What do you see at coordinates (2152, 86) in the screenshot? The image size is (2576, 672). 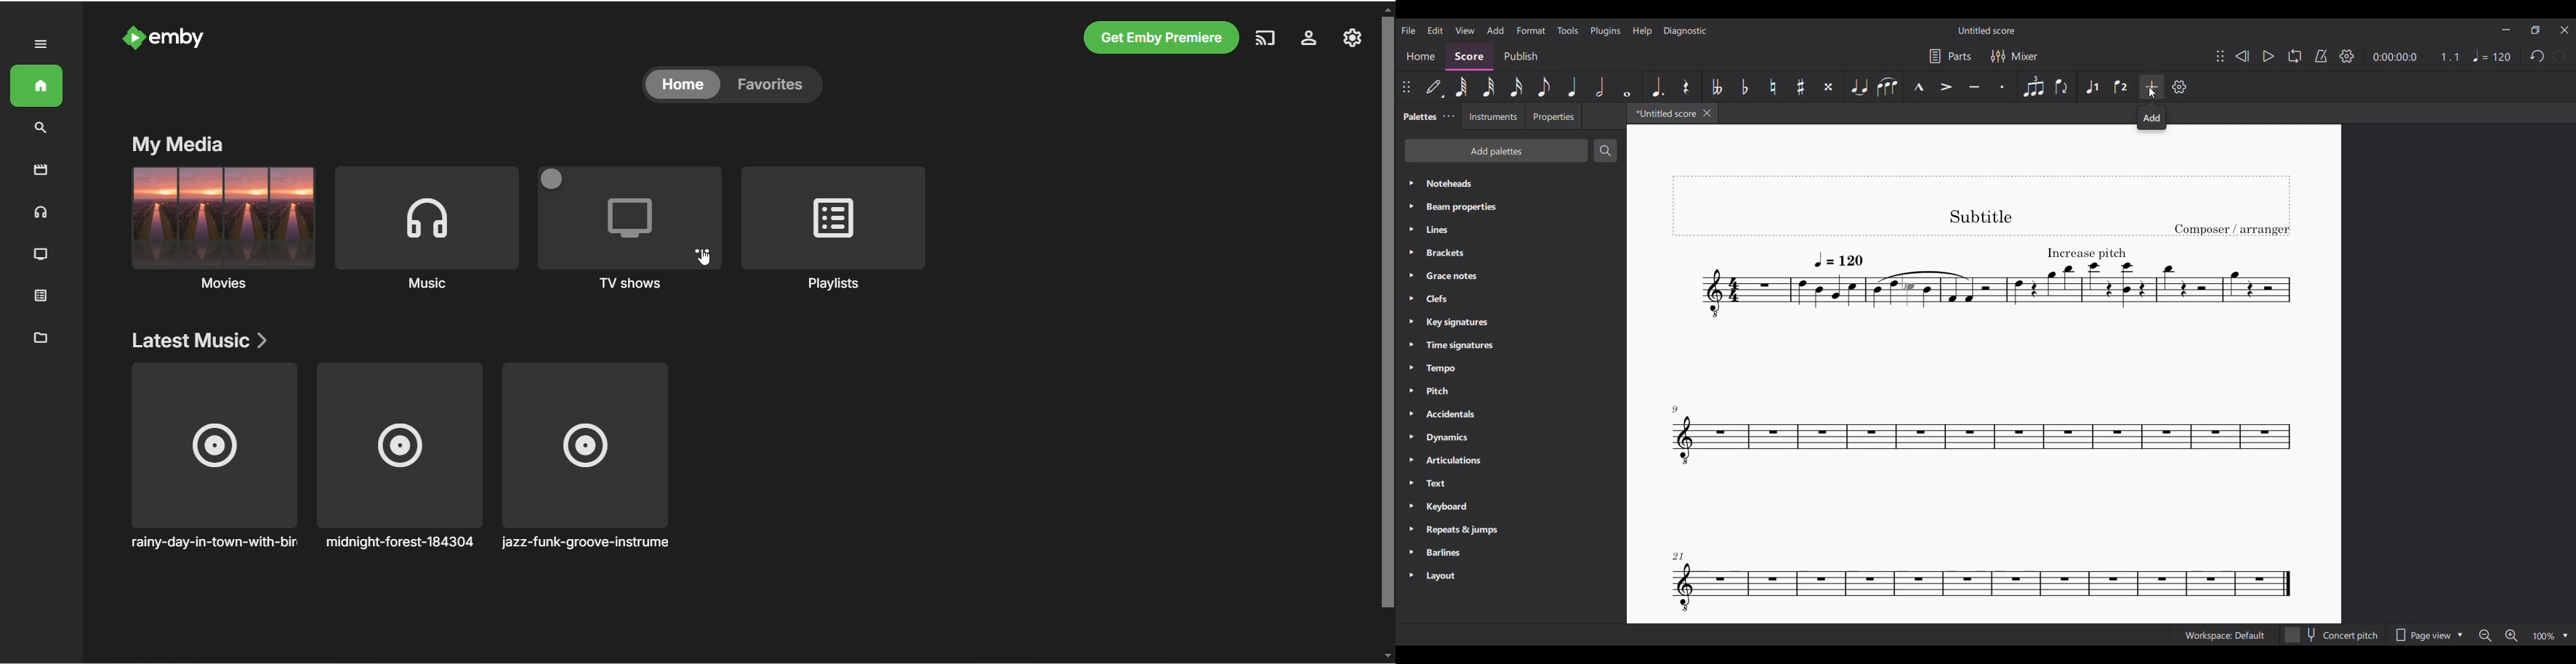 I see `Add` at bounding box center [2152, 86].